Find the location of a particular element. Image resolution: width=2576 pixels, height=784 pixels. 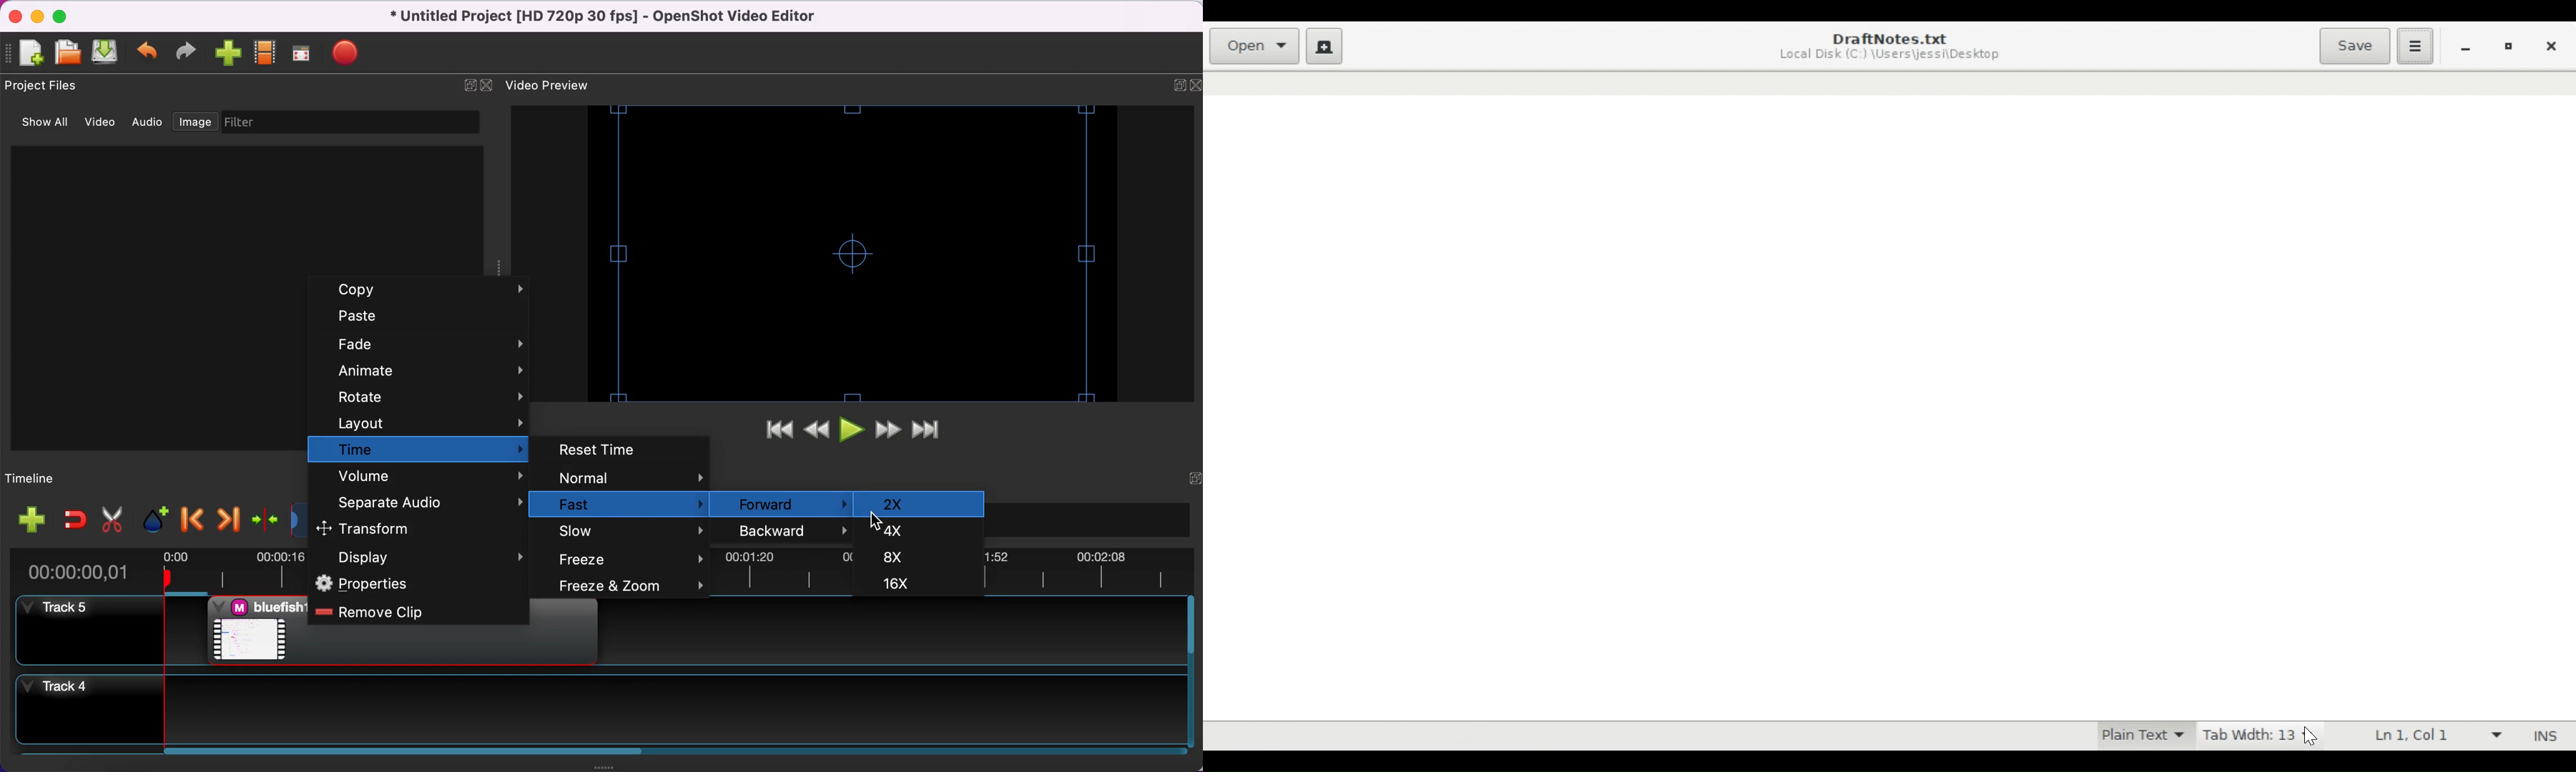

jump to start is located at coordinates (776, 432).